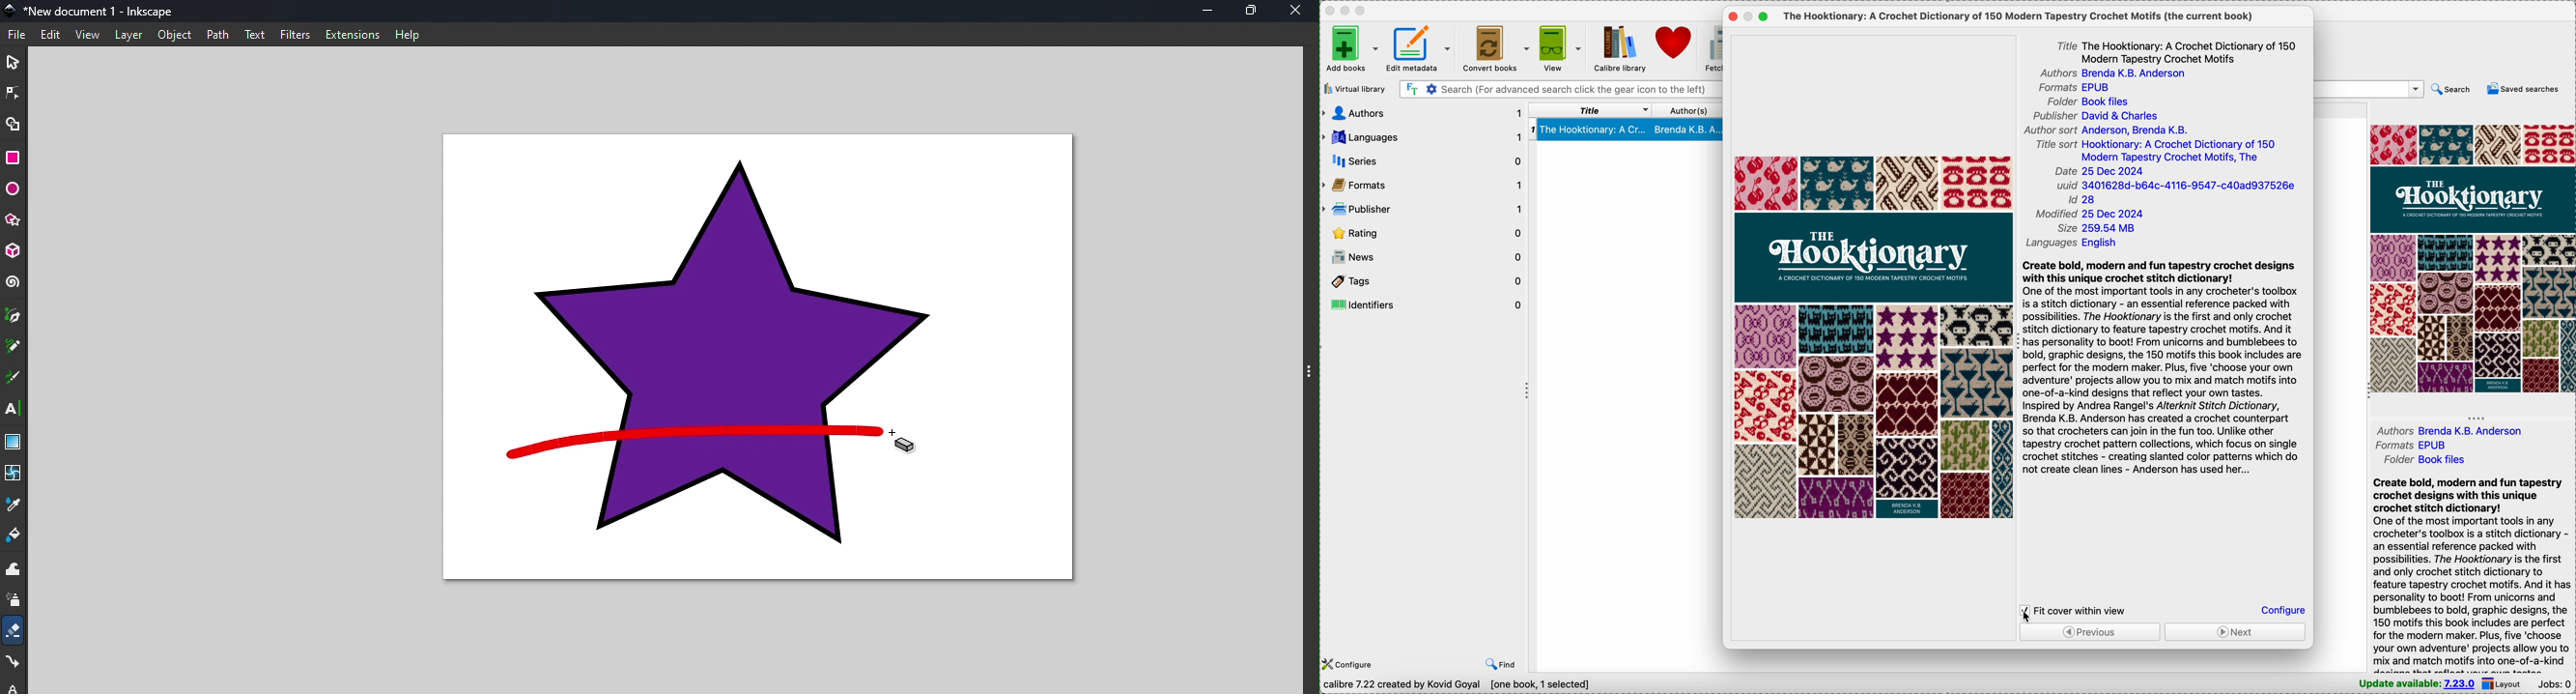  Describe the element at coordinates (1425, 232) in the screenshot. I see `rating` at that location.